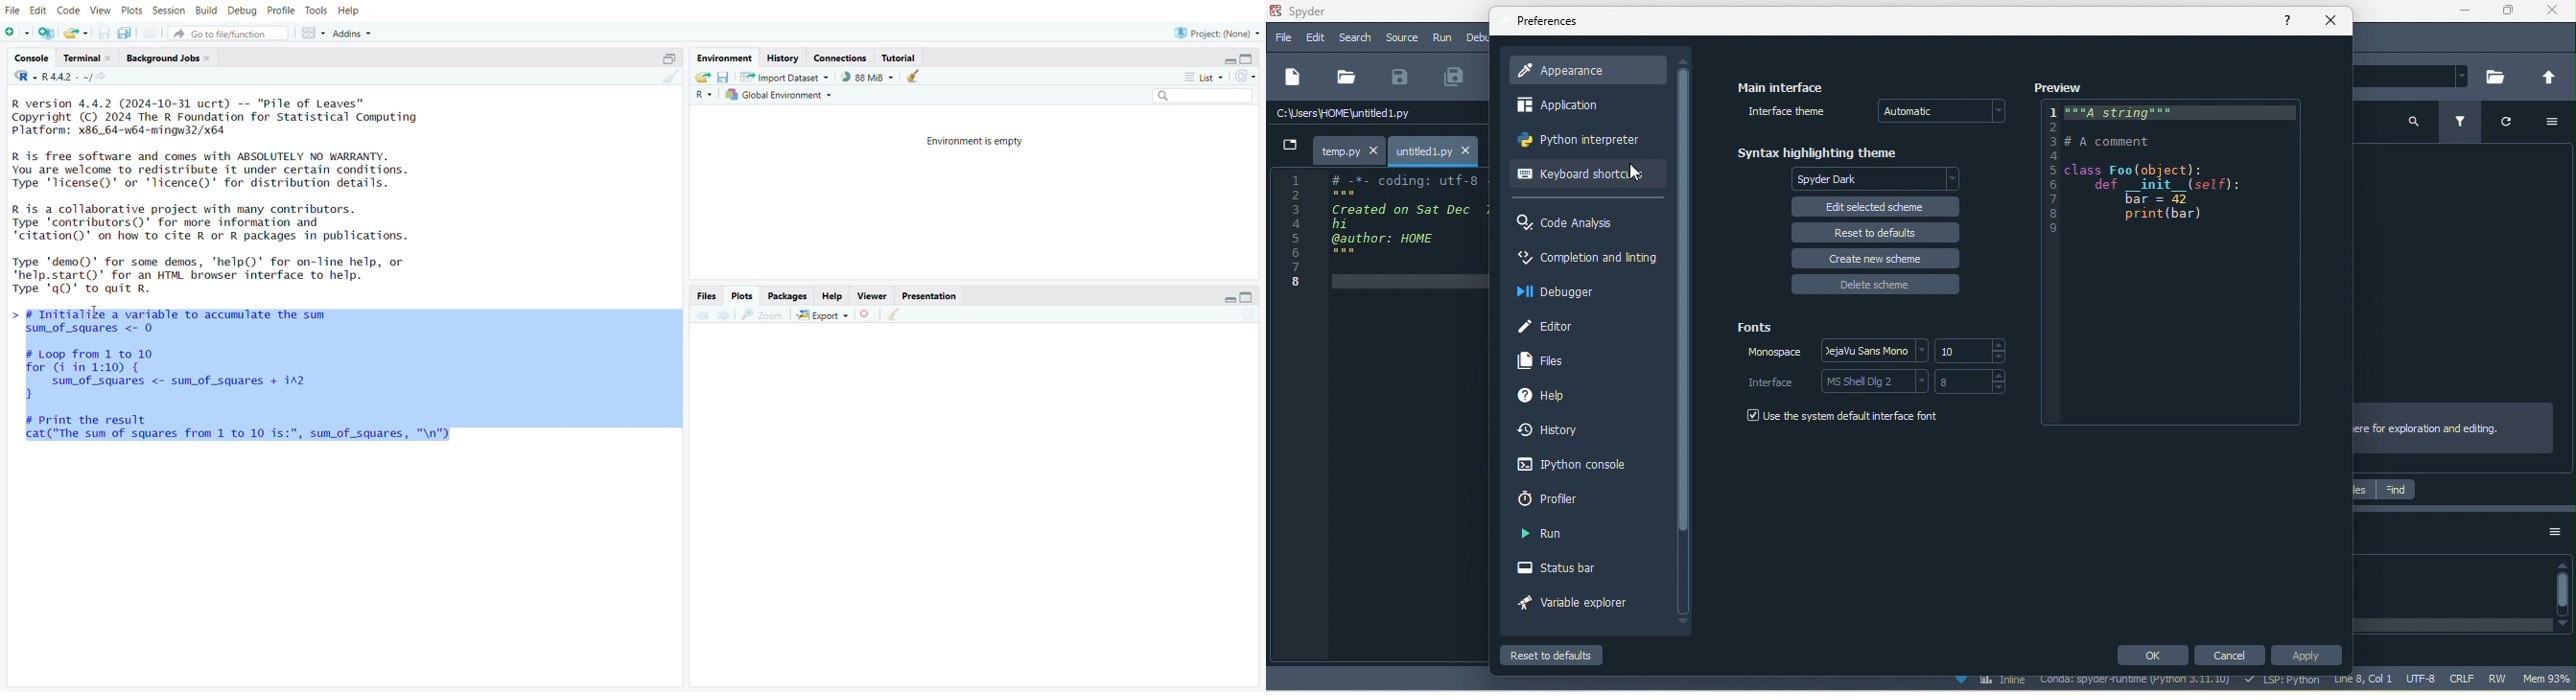 Image resolution: width=2576 pixels, height=700 pixels. What do you see at coordinates (1843, 418) in the screenshot?
I see `use the system default interface font` at bounding box center [1843, 418].